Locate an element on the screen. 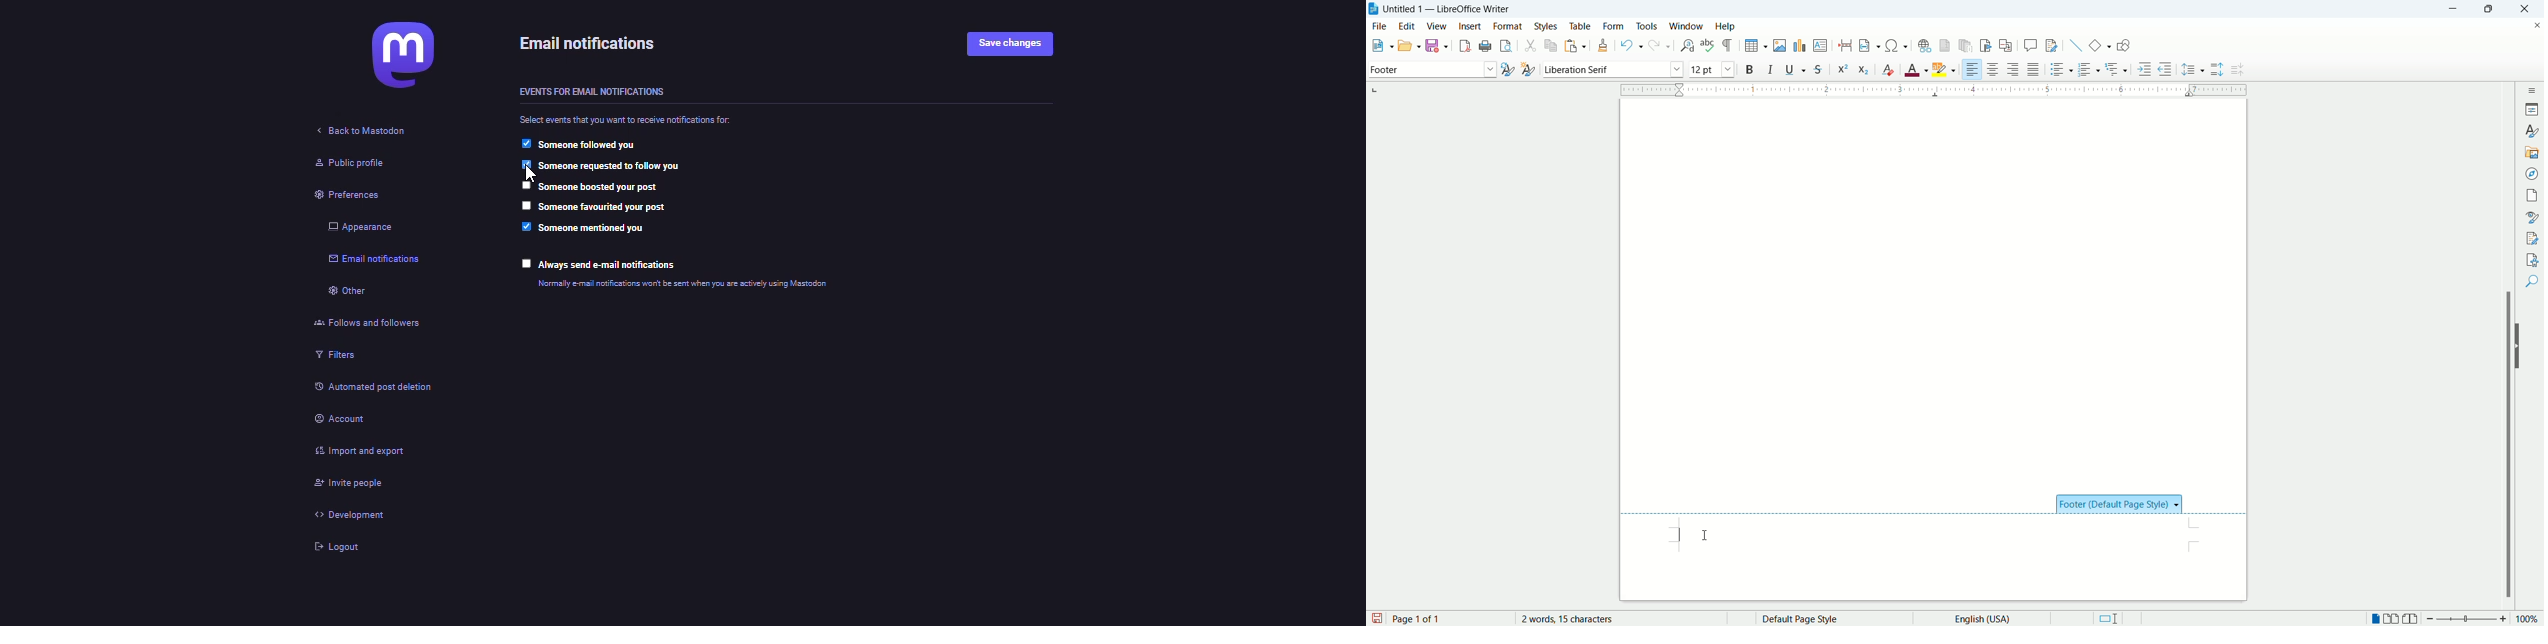  page number is located at coordinates (1449, 619).